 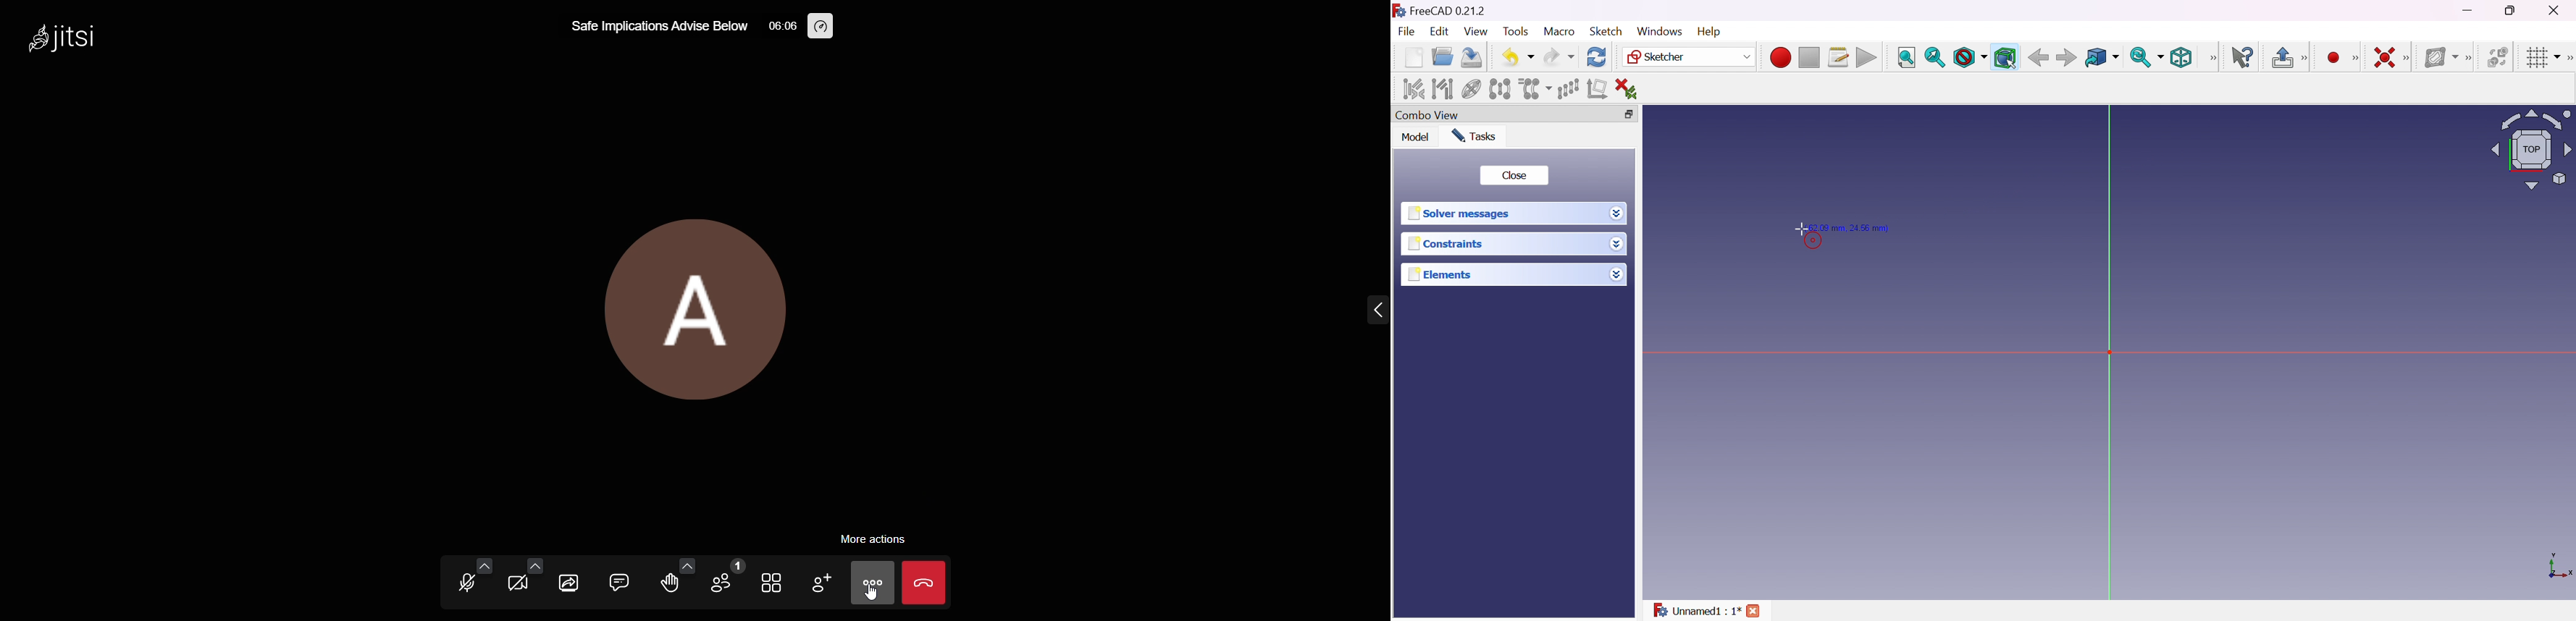 What do you see at coordinates (1839, 57) in the screenshot?
I see `Macros` at bounding box center [1839, 57].